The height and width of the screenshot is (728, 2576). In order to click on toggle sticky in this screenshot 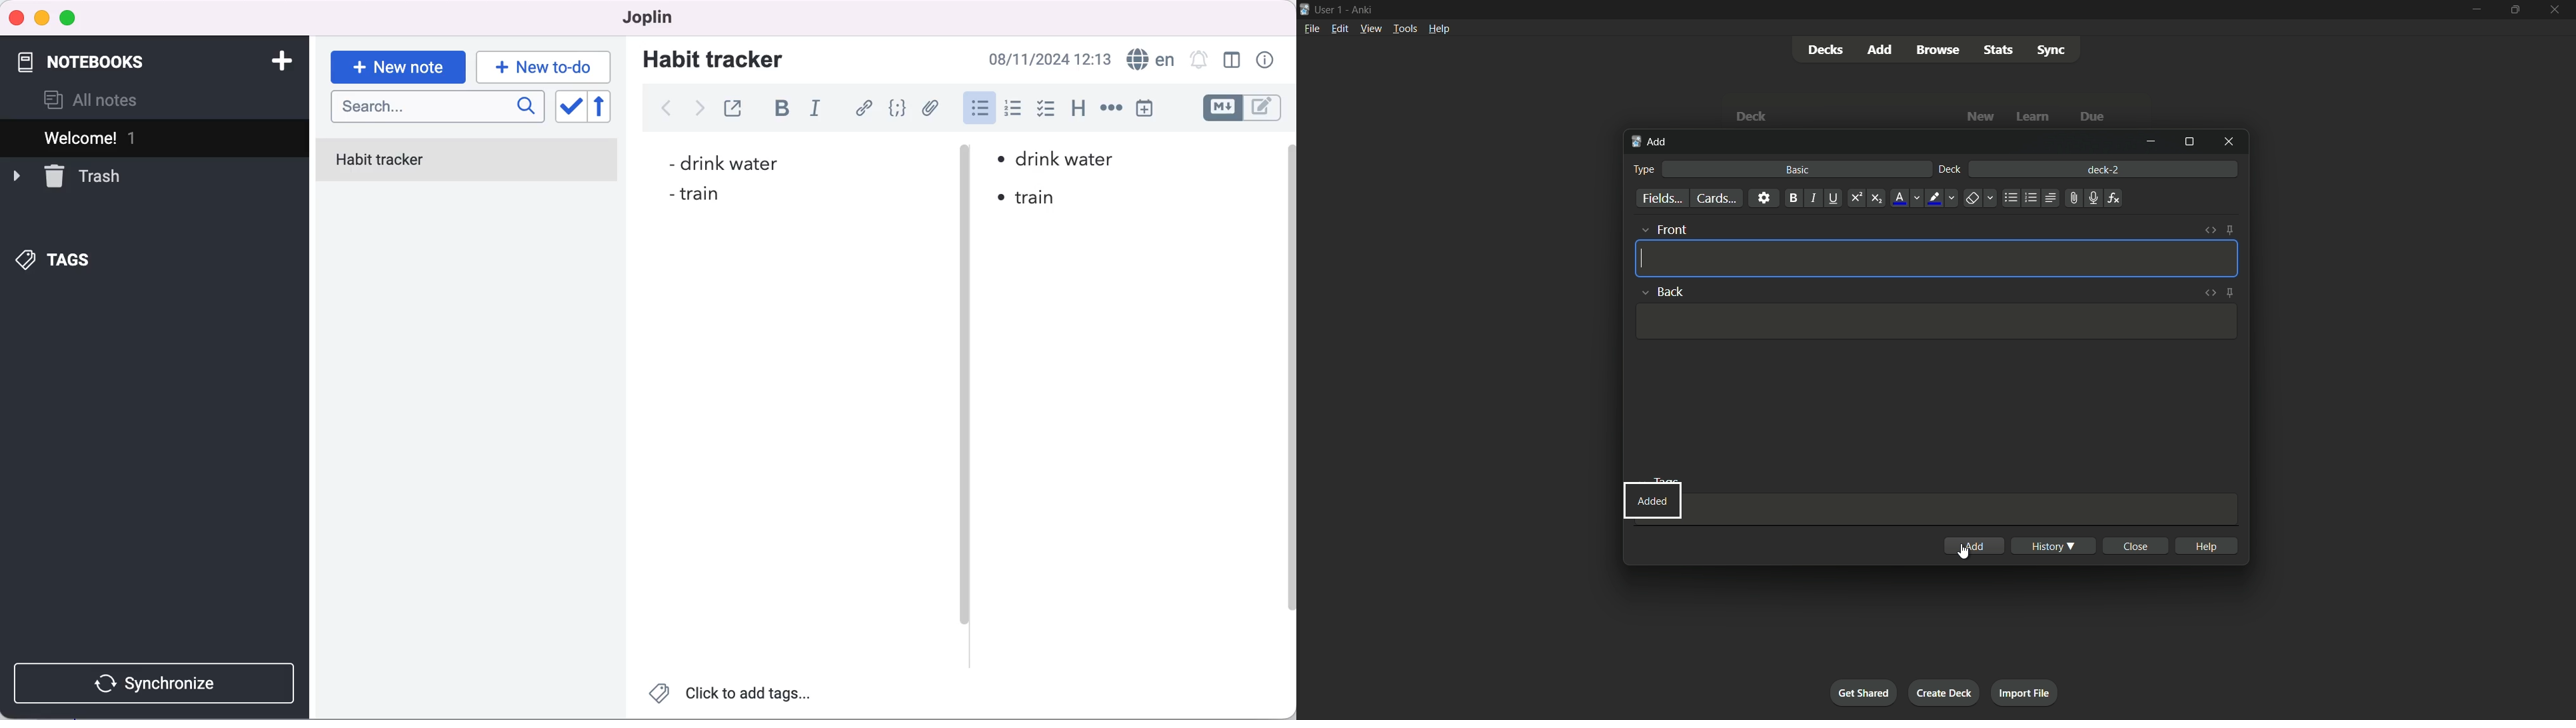, I will do `click(2231, 231)`.